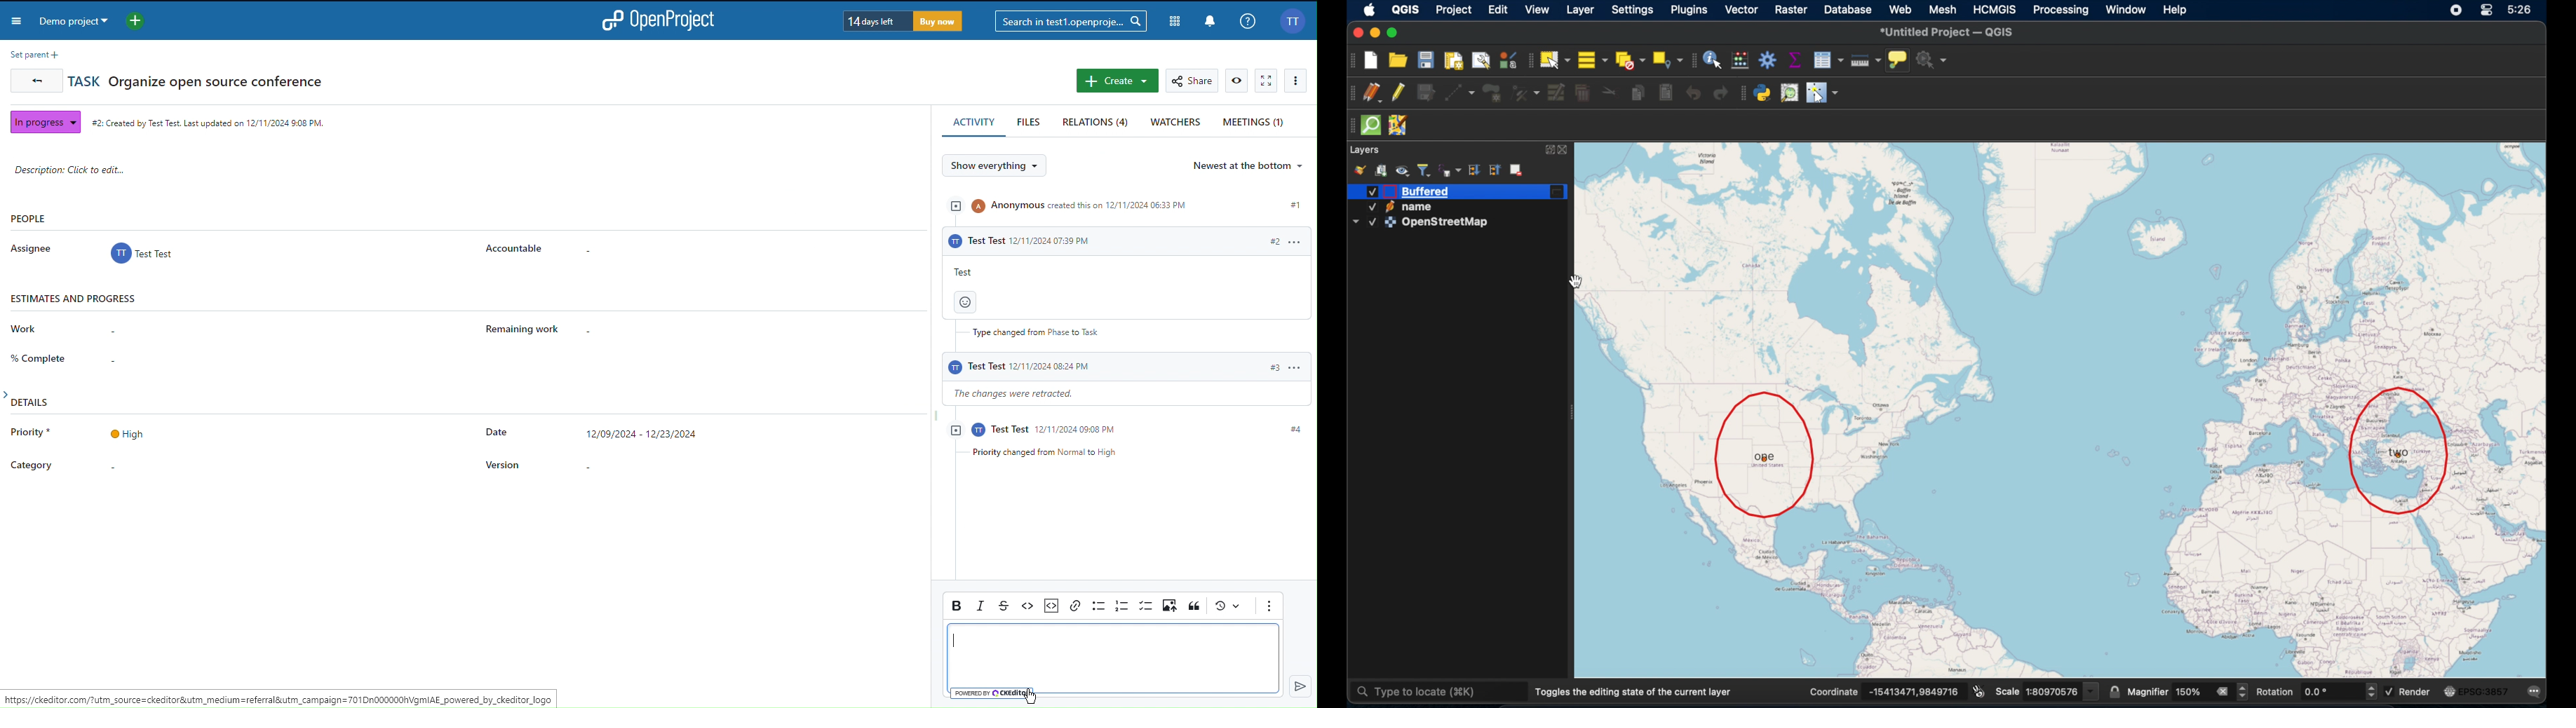 The width and height of the screenshot is (2576, 728). I want to click on Strikethrough, so click(1006, 605).